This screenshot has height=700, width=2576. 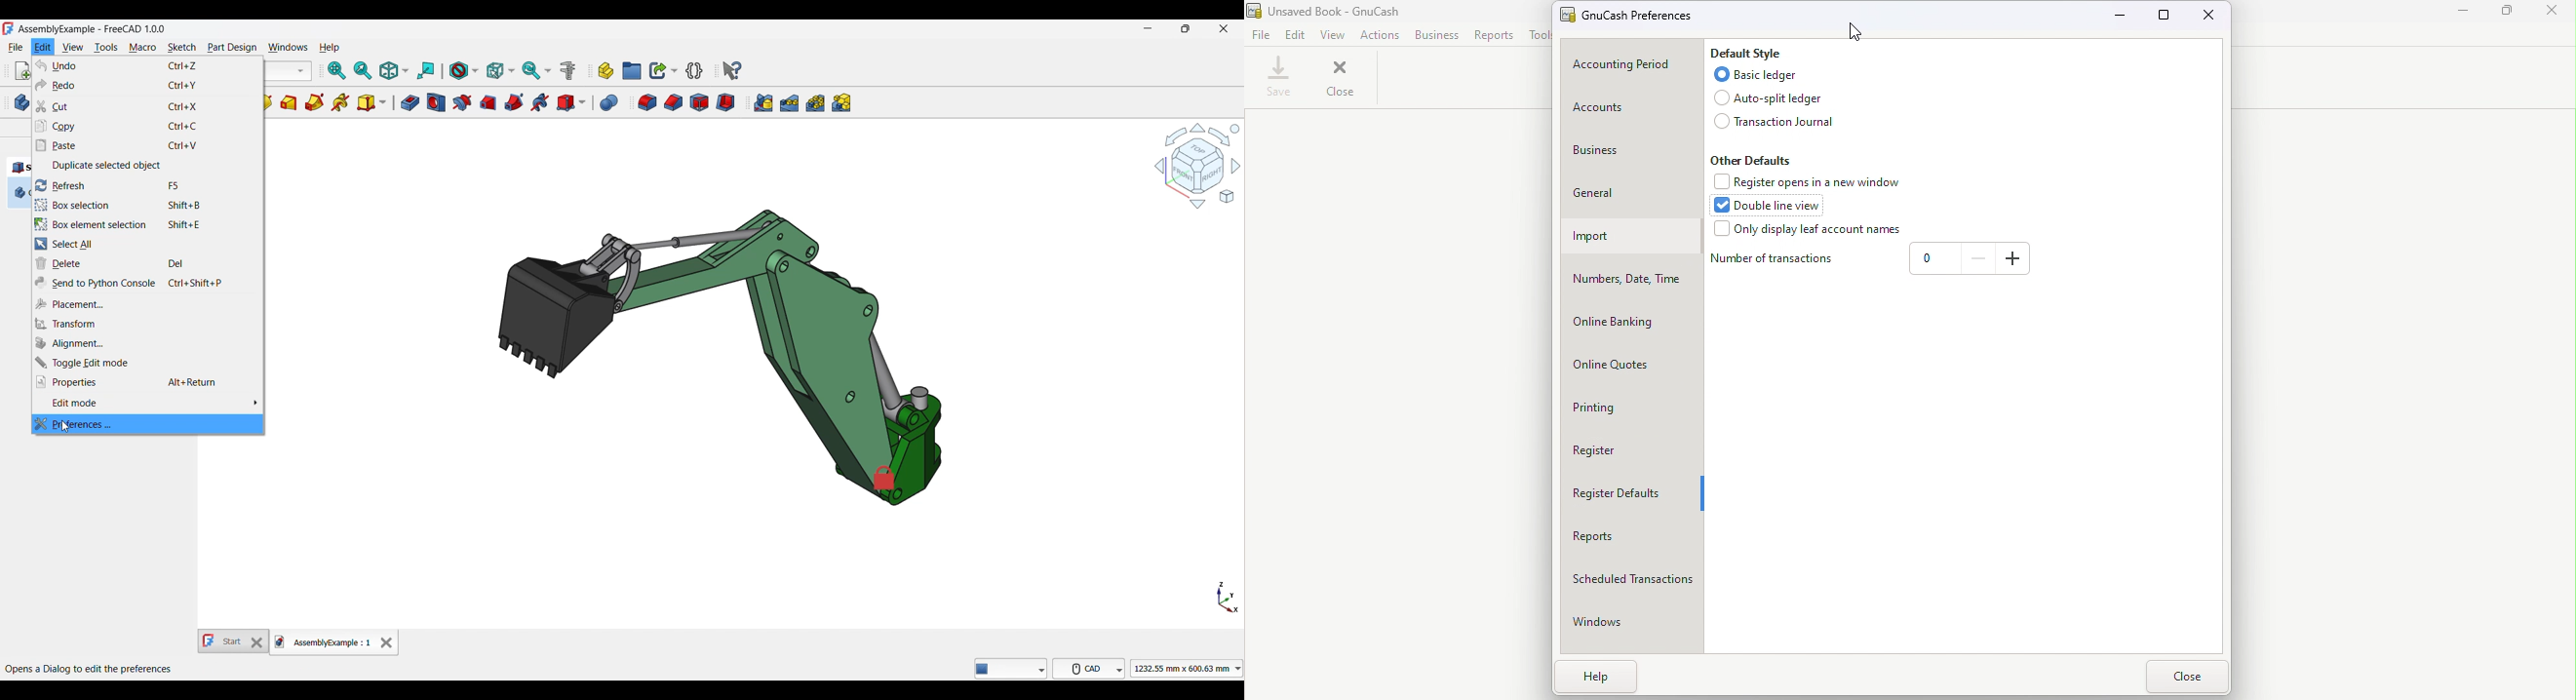 I want to click on Close interface, so click(x=1224, y=29).